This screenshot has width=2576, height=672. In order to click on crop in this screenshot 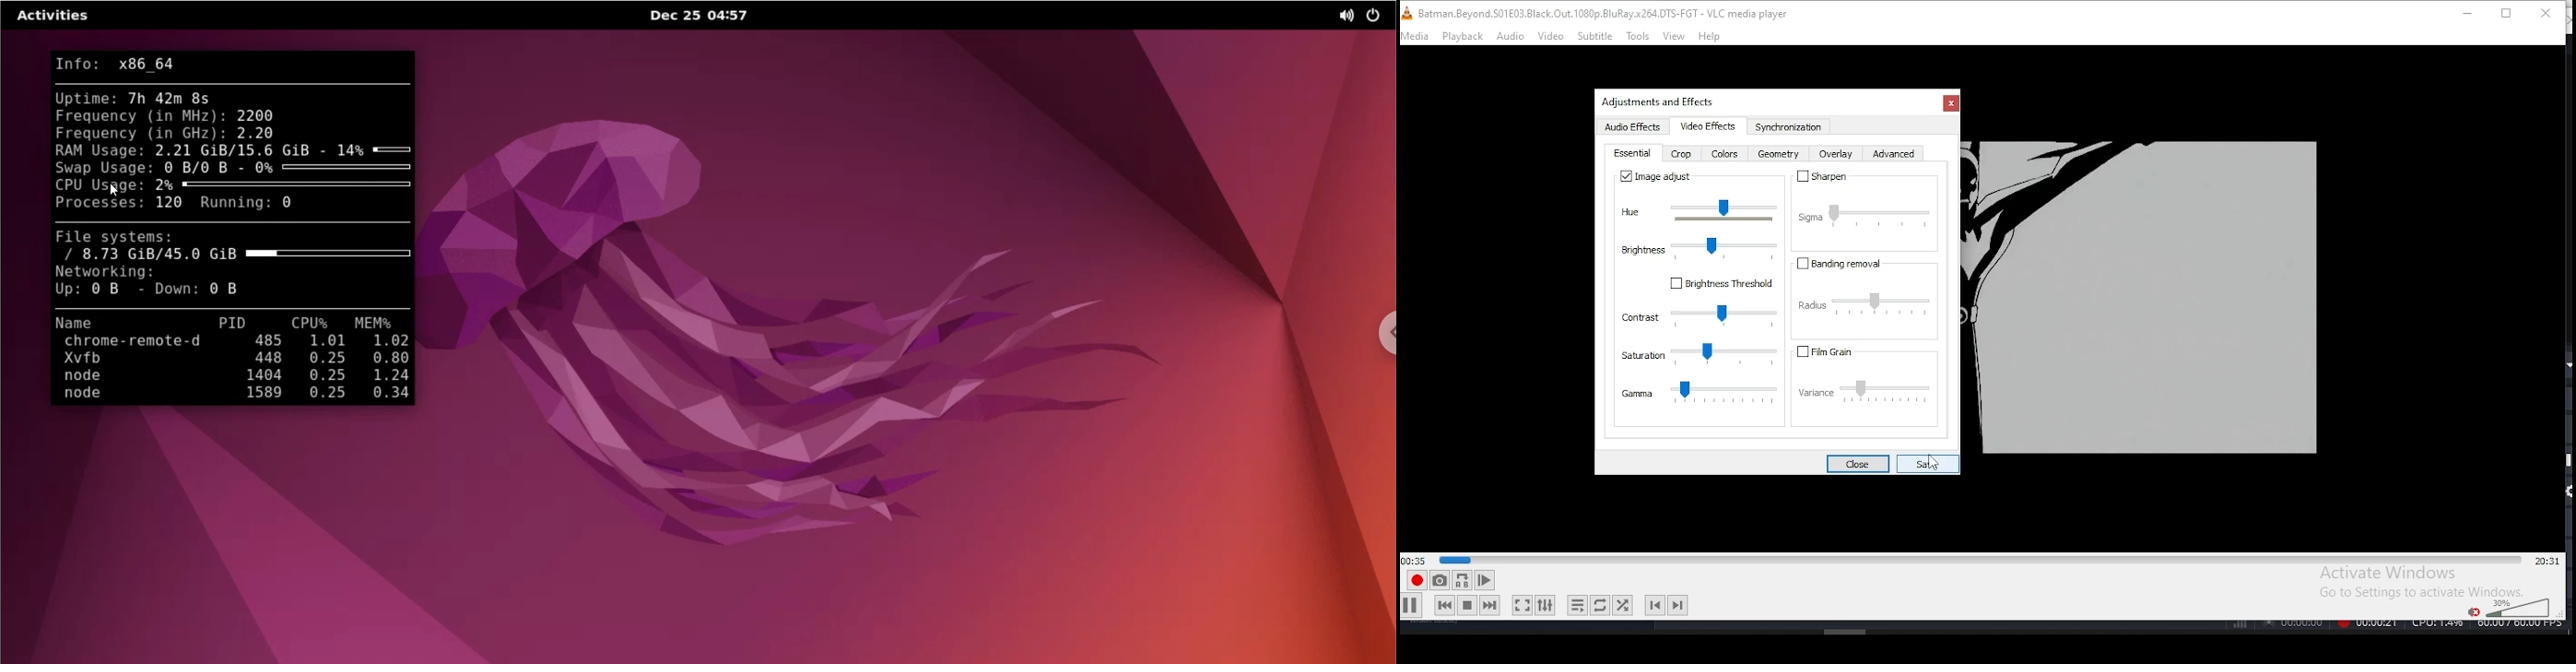, I will do `click(1682, 156)`.